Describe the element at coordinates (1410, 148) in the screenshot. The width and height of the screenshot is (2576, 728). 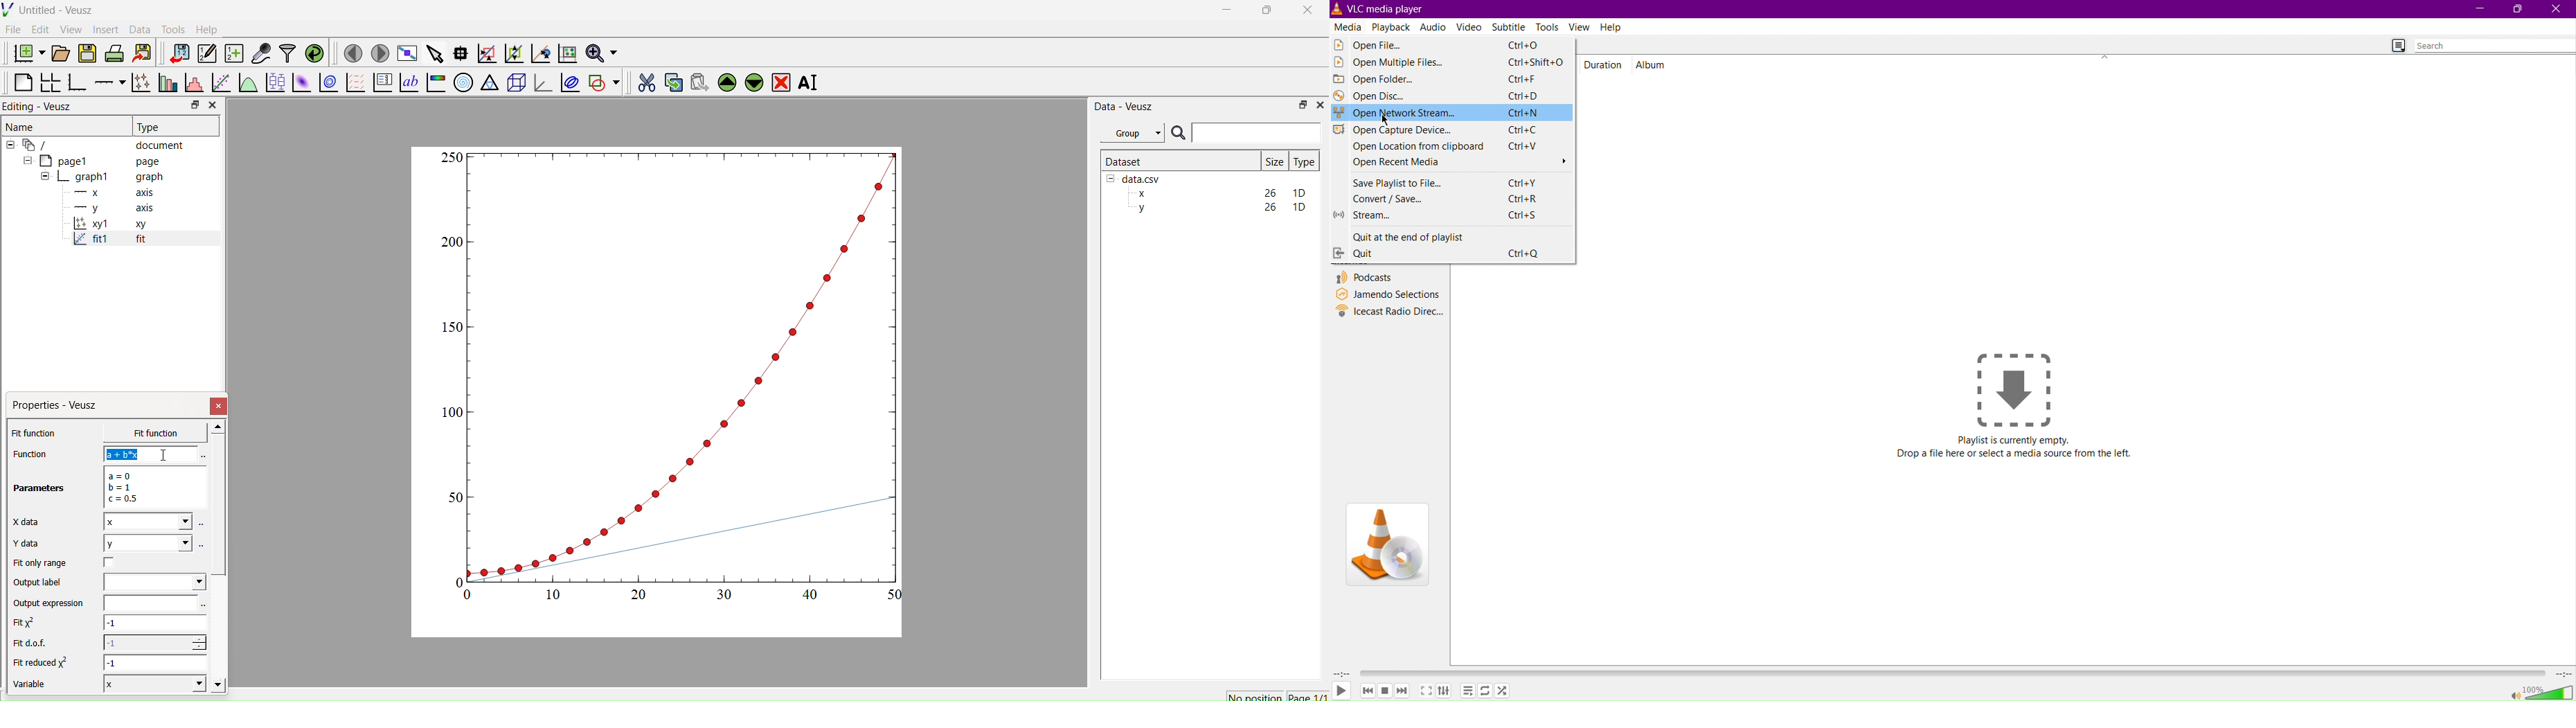
I see `Open Location from clipboard` at that location.